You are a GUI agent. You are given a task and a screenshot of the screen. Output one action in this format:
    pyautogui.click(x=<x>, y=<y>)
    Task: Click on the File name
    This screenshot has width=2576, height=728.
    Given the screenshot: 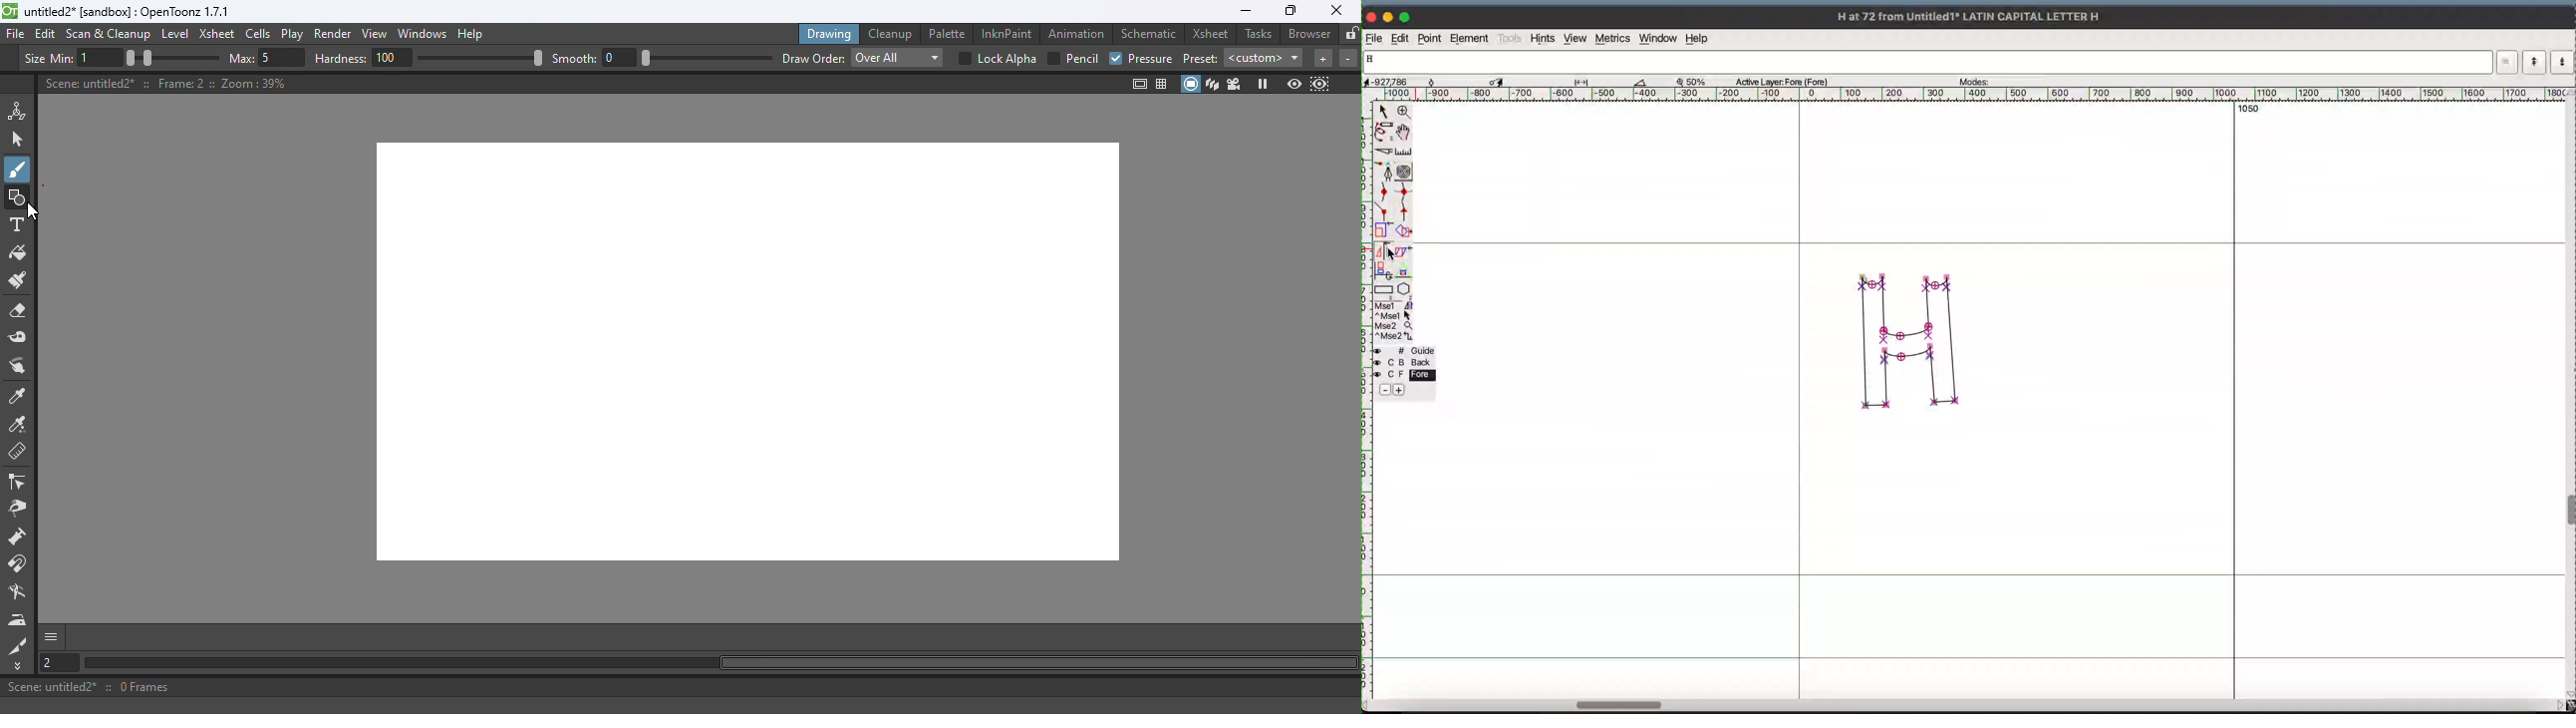 What is the action you would take?
    pyautogui.click(x=129, y=12)
    